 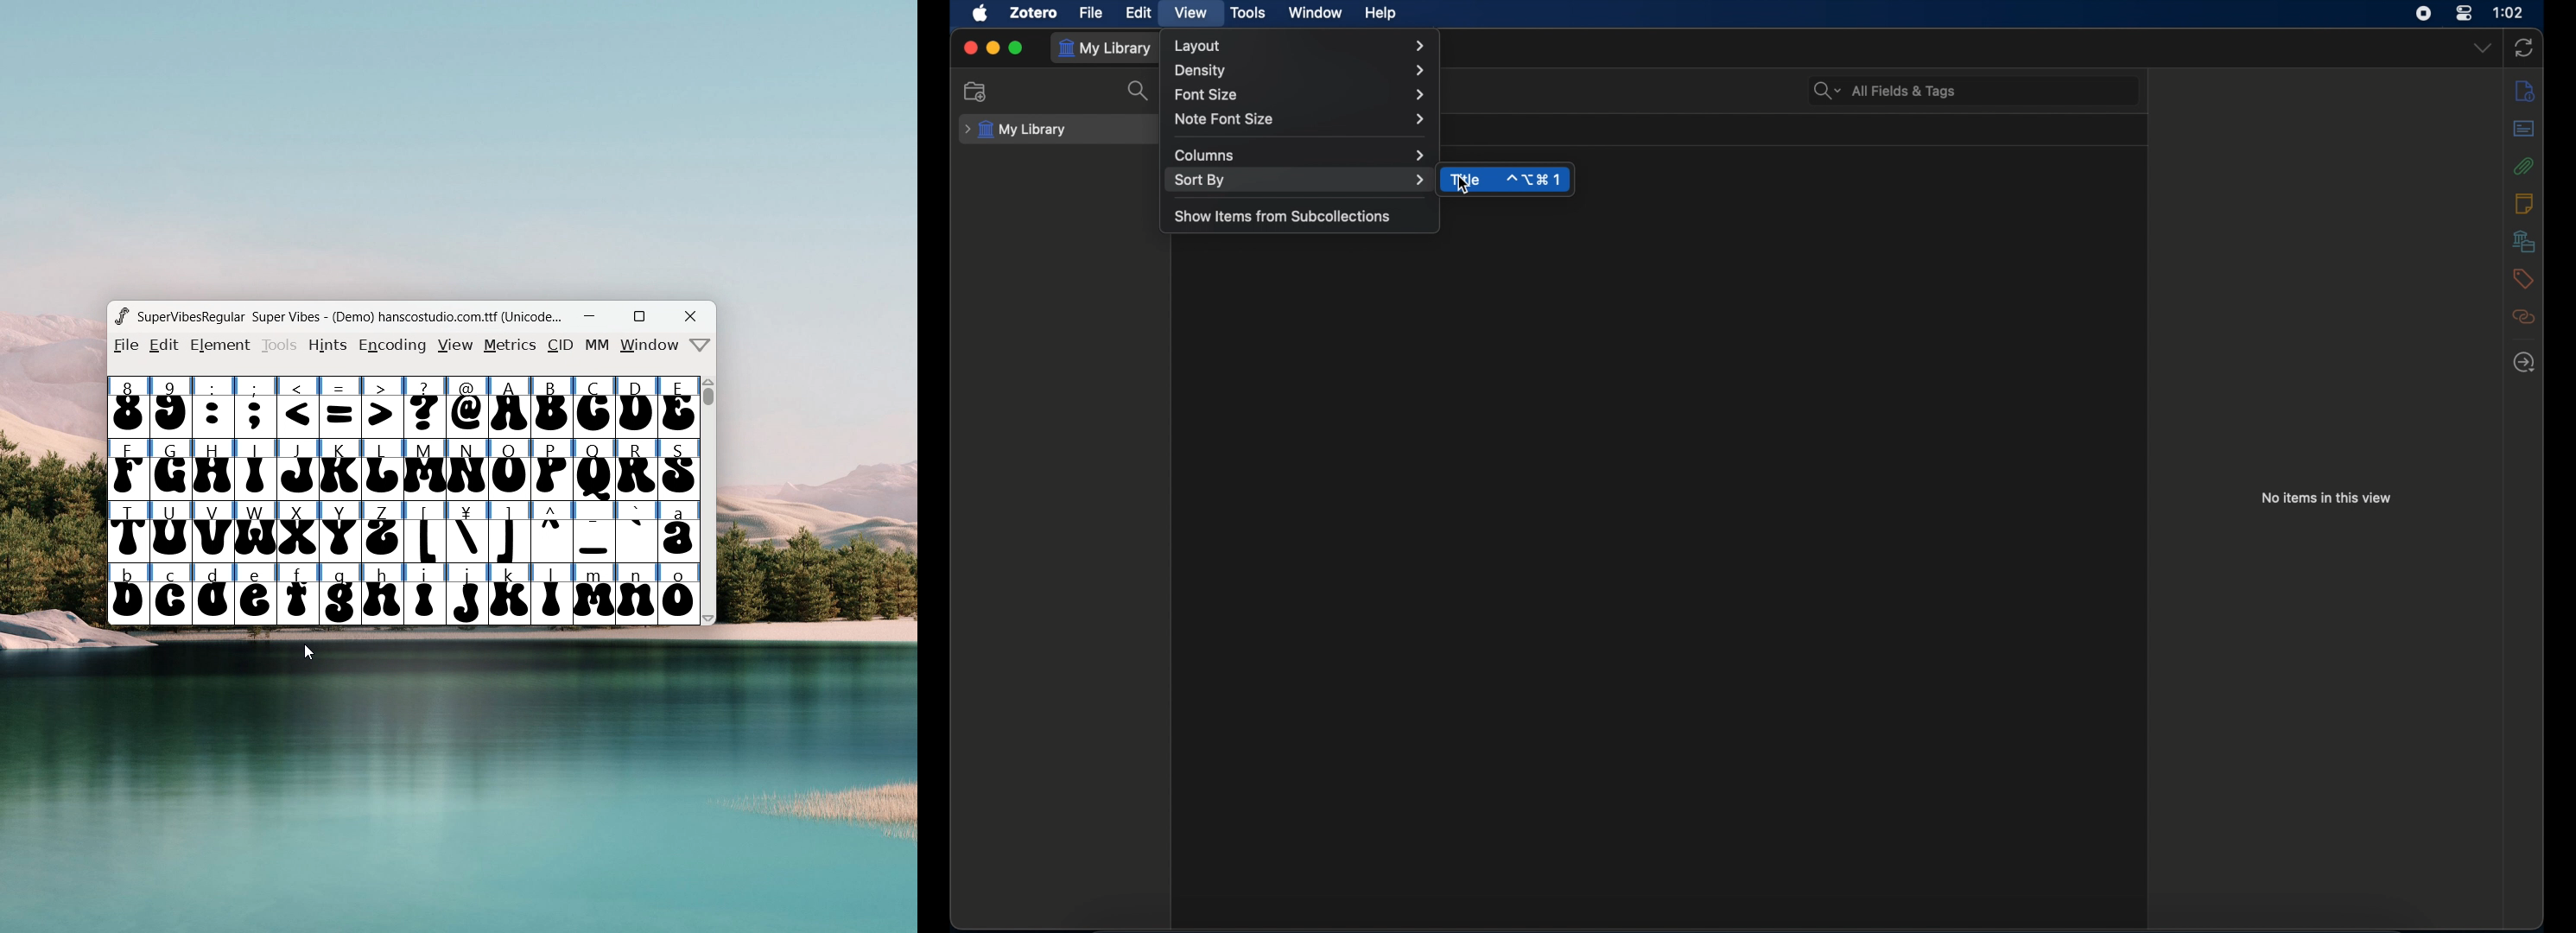 I want to click on l, so click(x=553, y=593).